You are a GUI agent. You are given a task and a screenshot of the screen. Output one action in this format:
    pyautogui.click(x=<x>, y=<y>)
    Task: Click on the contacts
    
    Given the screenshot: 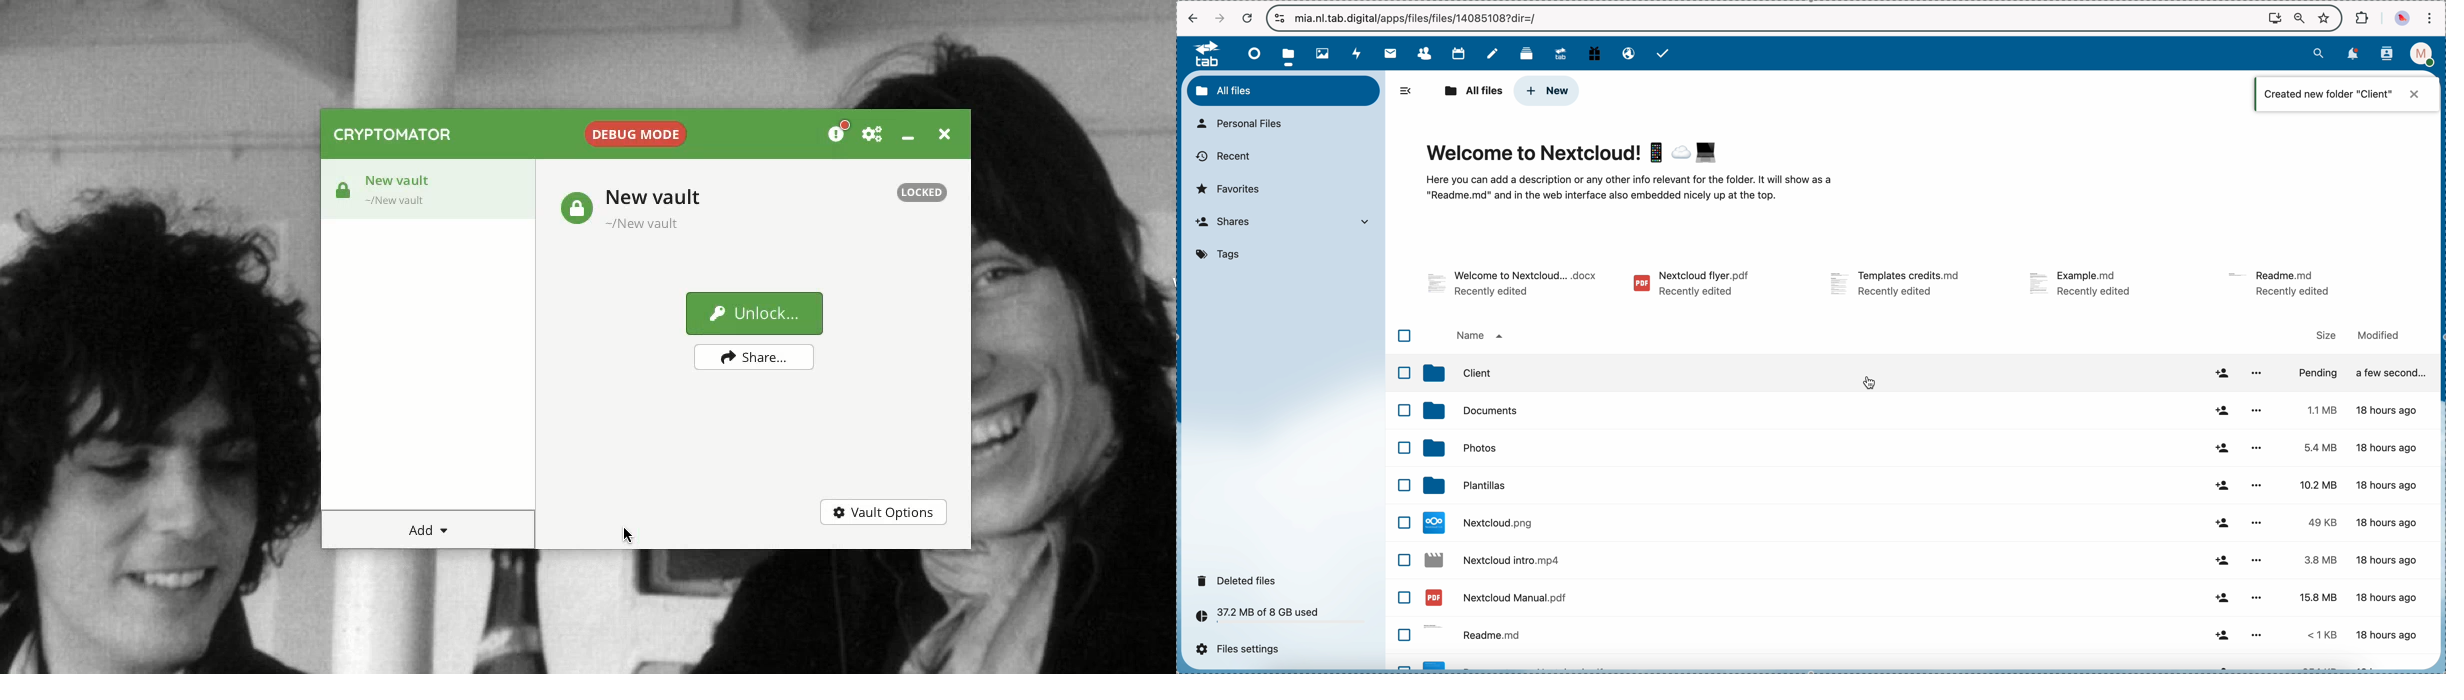 What is the action you would take?
    pyautogui.click(x=2387, y=55)
    